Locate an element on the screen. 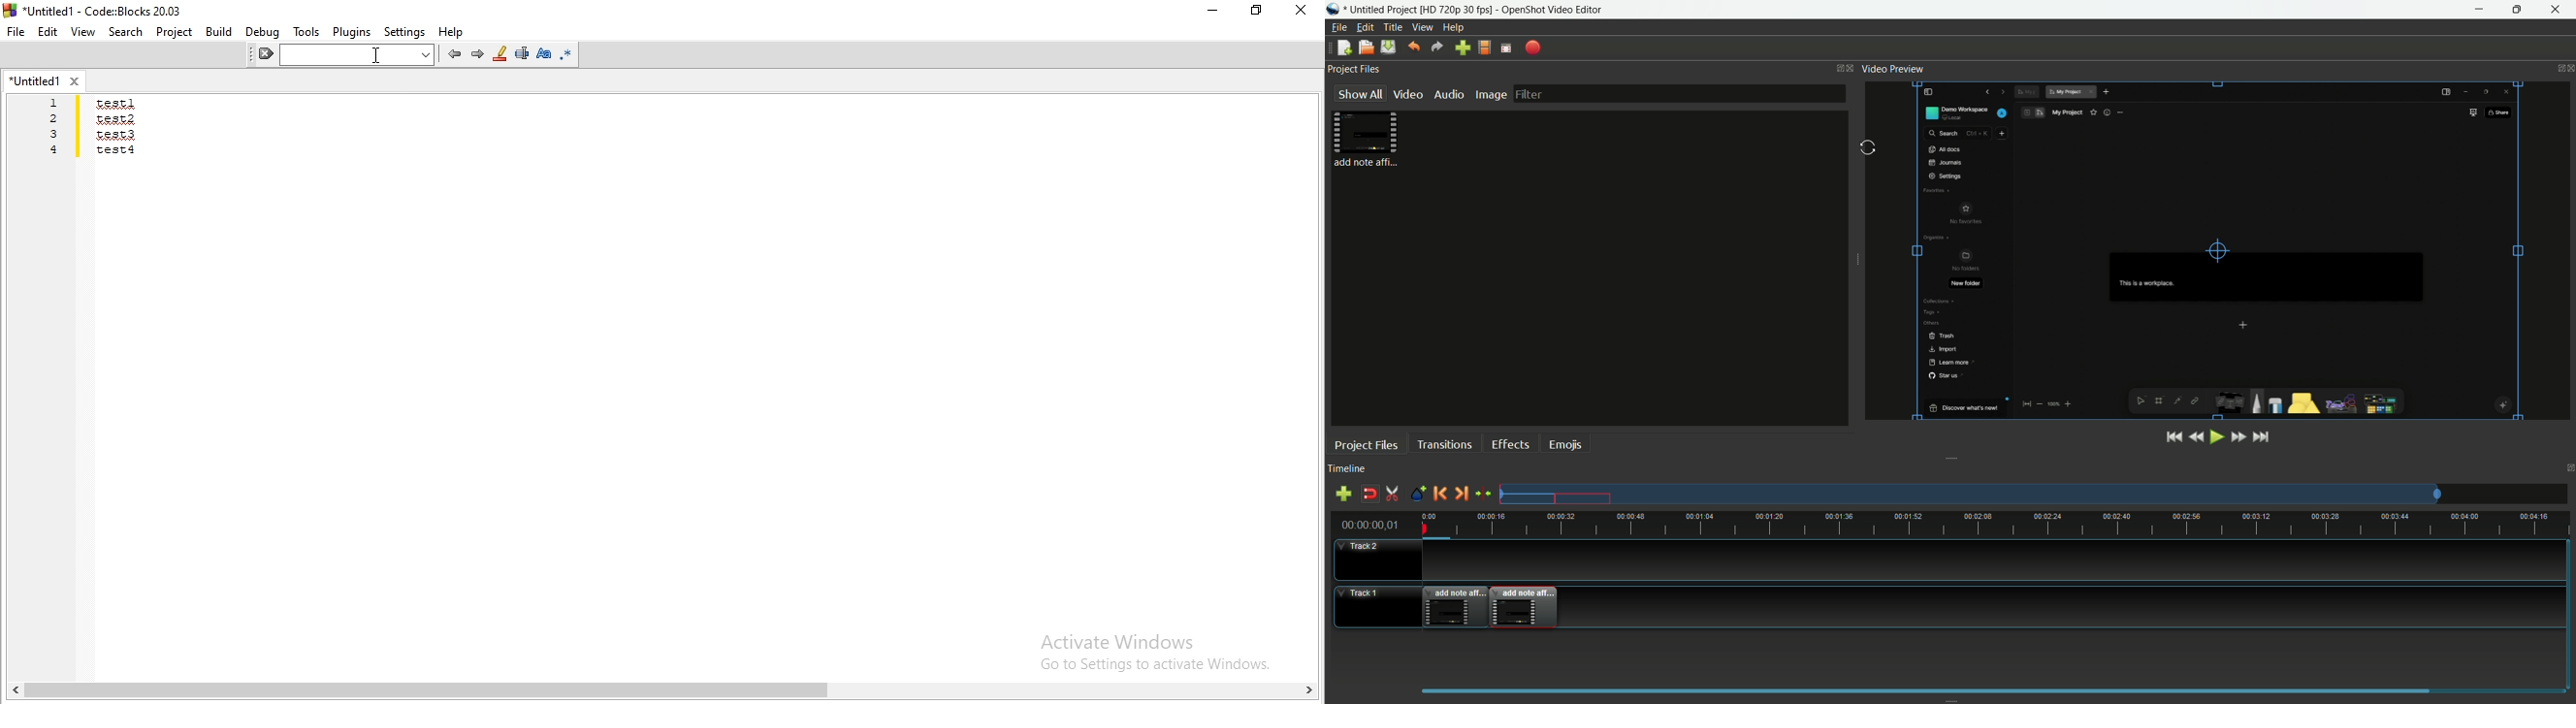 This screenshot has height=728, width=2576. Edit  is located at coordinates (47, 32).